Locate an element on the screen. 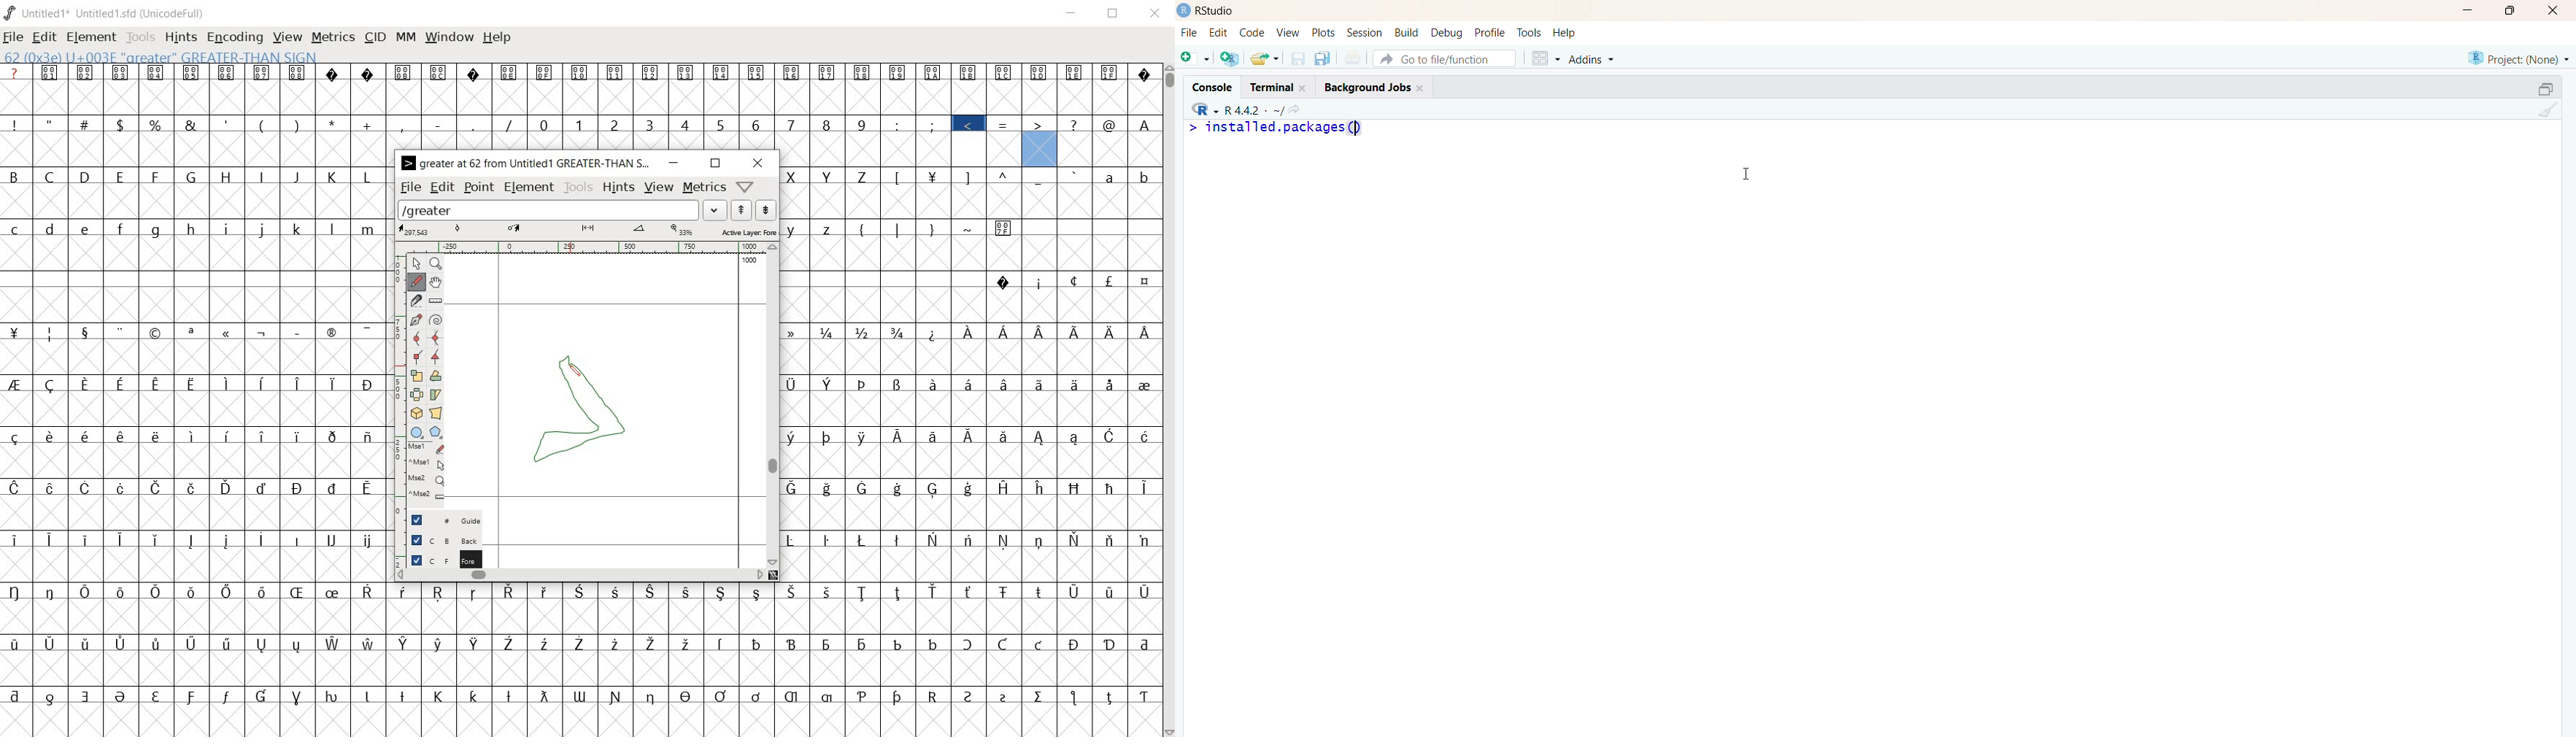  view is located at coordinates (1287, 31).